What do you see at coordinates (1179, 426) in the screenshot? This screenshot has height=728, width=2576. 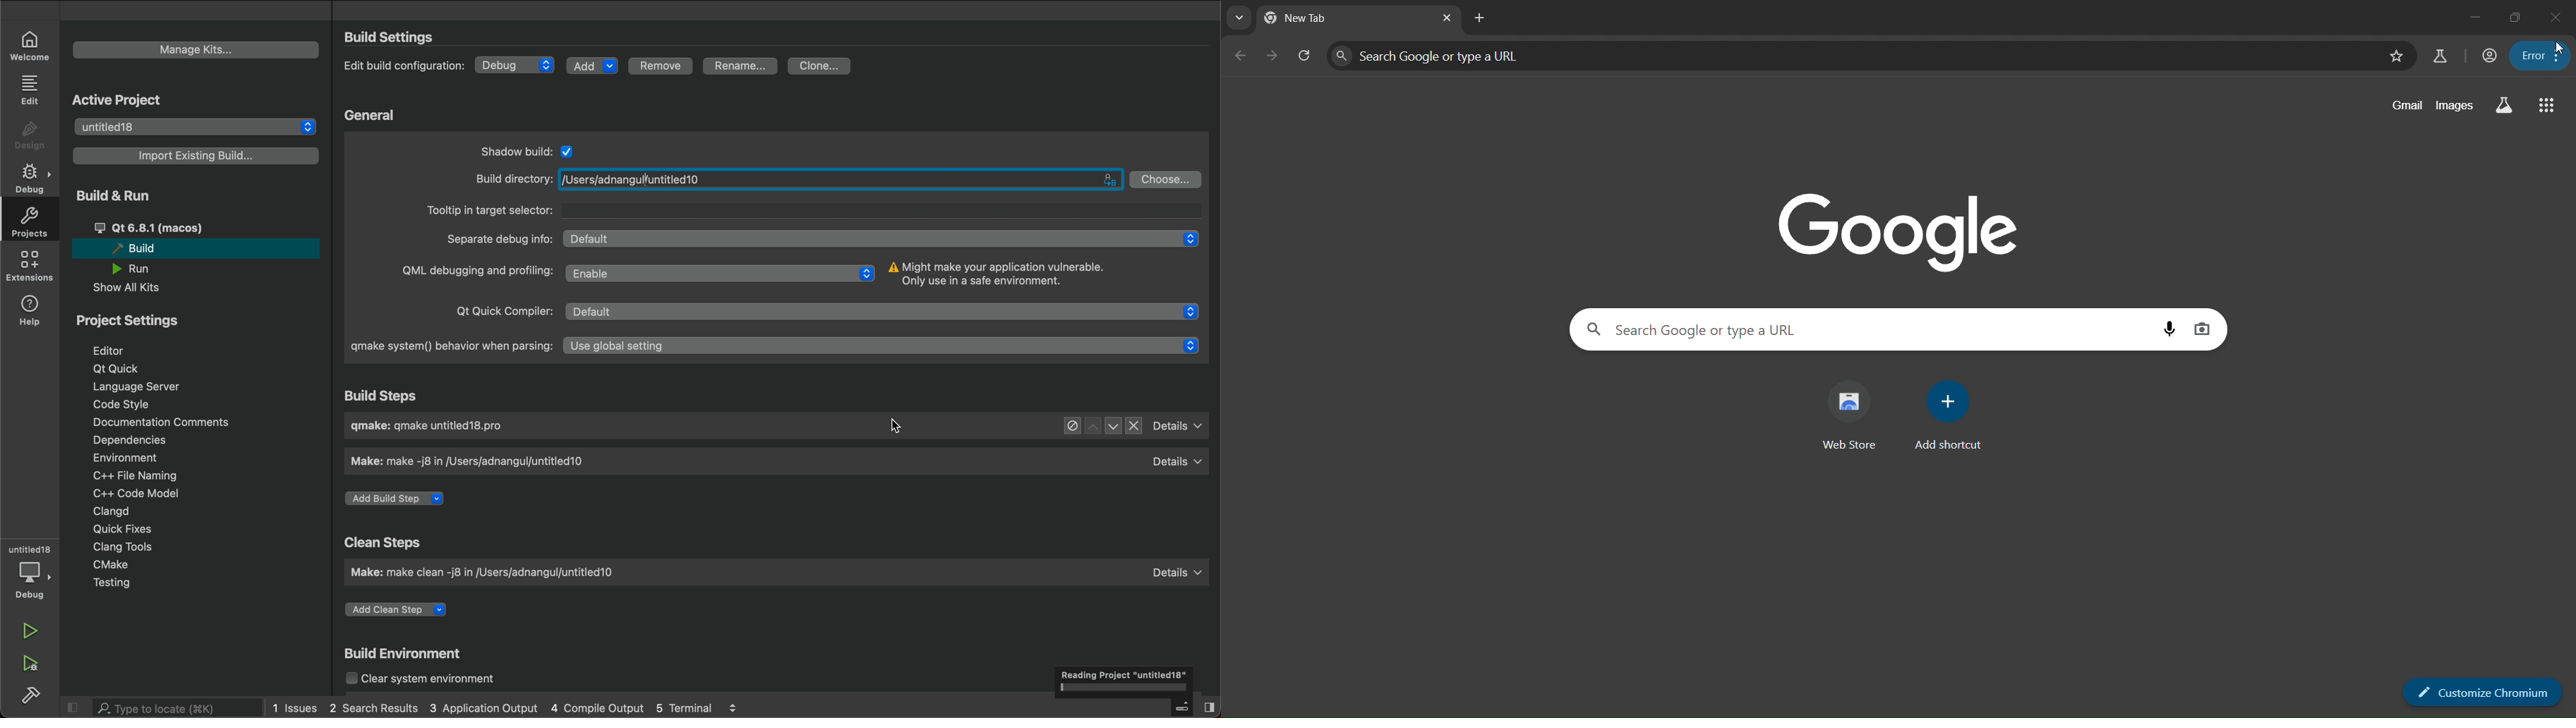 I see `Details` at bounding box center [1179, 426].